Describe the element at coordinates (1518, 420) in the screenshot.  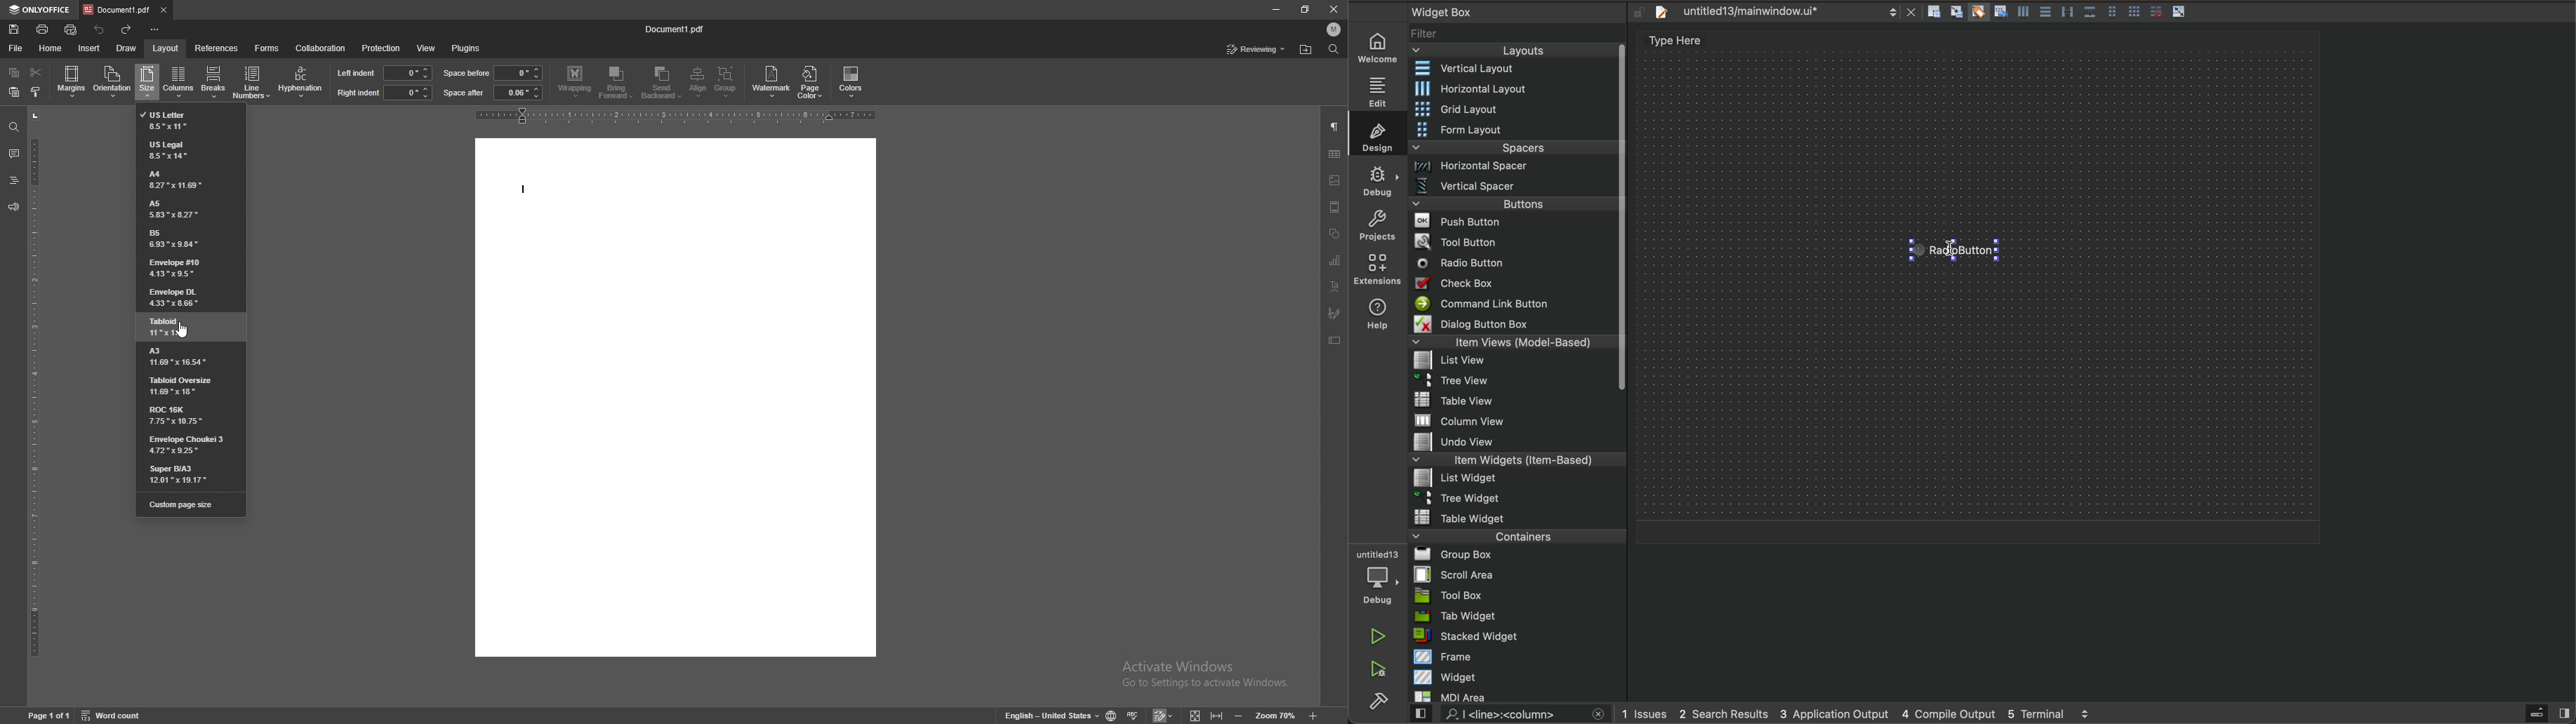
I see `column ` at that location.